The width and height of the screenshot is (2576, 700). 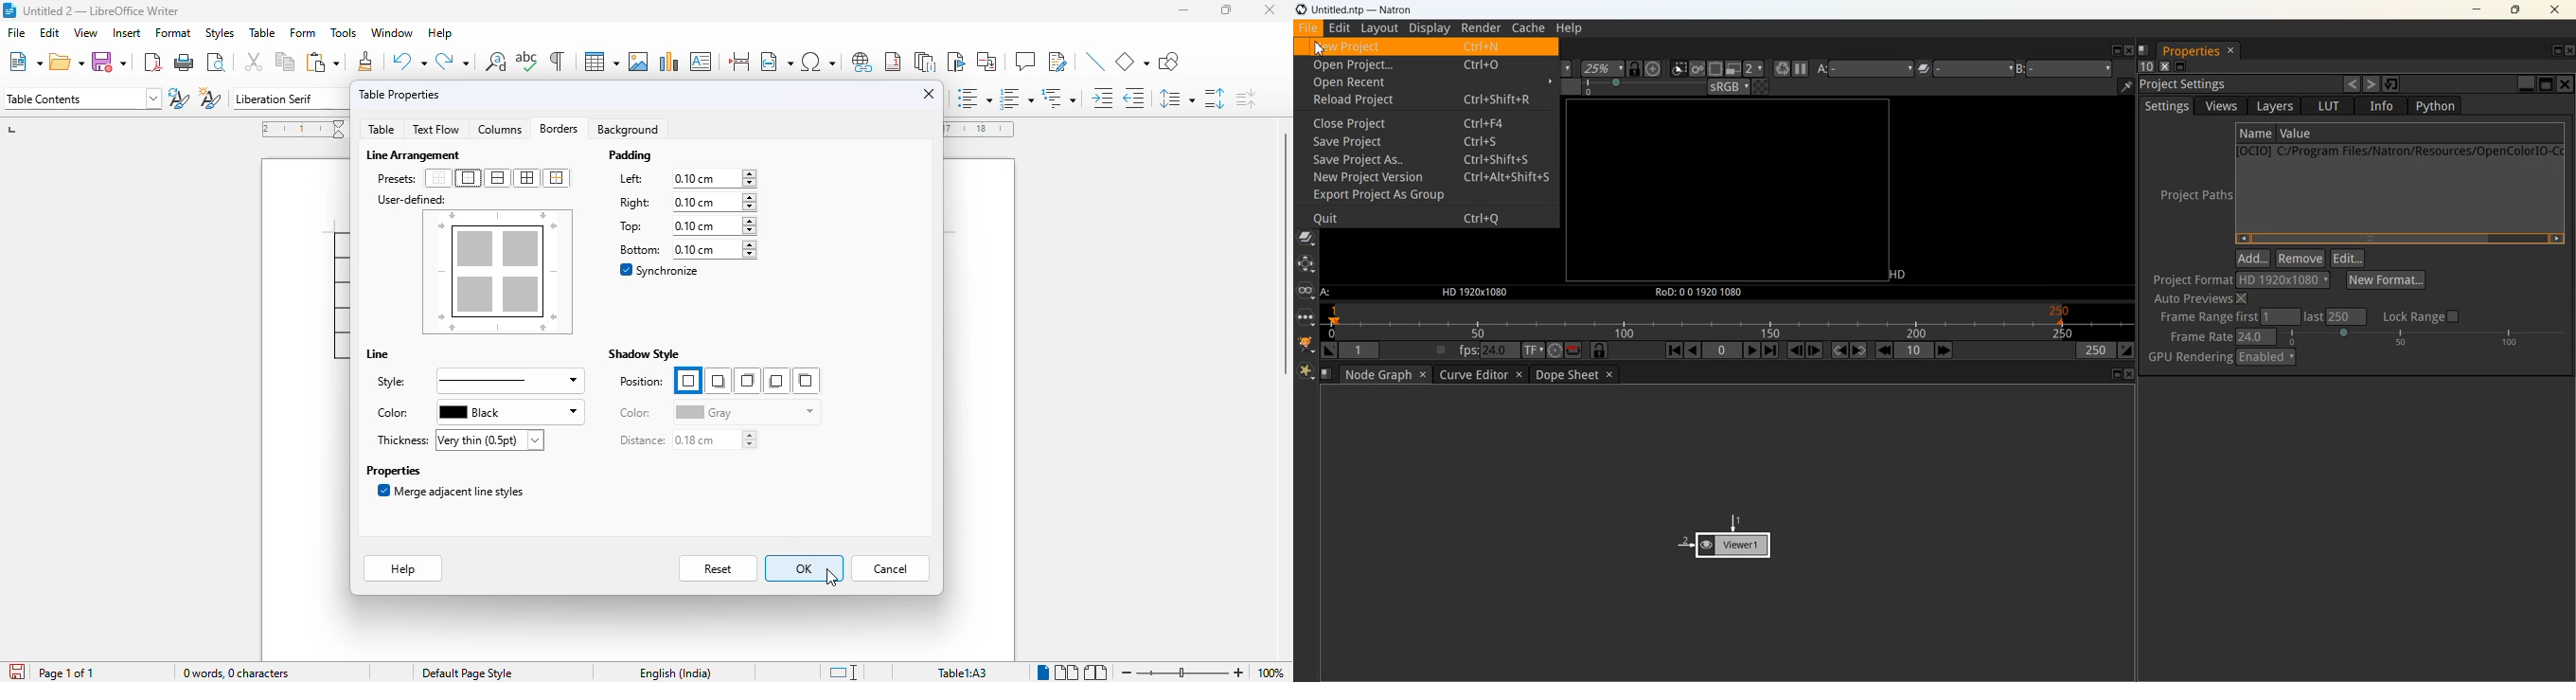 I want to click on styles, so click(x=220, y=33).